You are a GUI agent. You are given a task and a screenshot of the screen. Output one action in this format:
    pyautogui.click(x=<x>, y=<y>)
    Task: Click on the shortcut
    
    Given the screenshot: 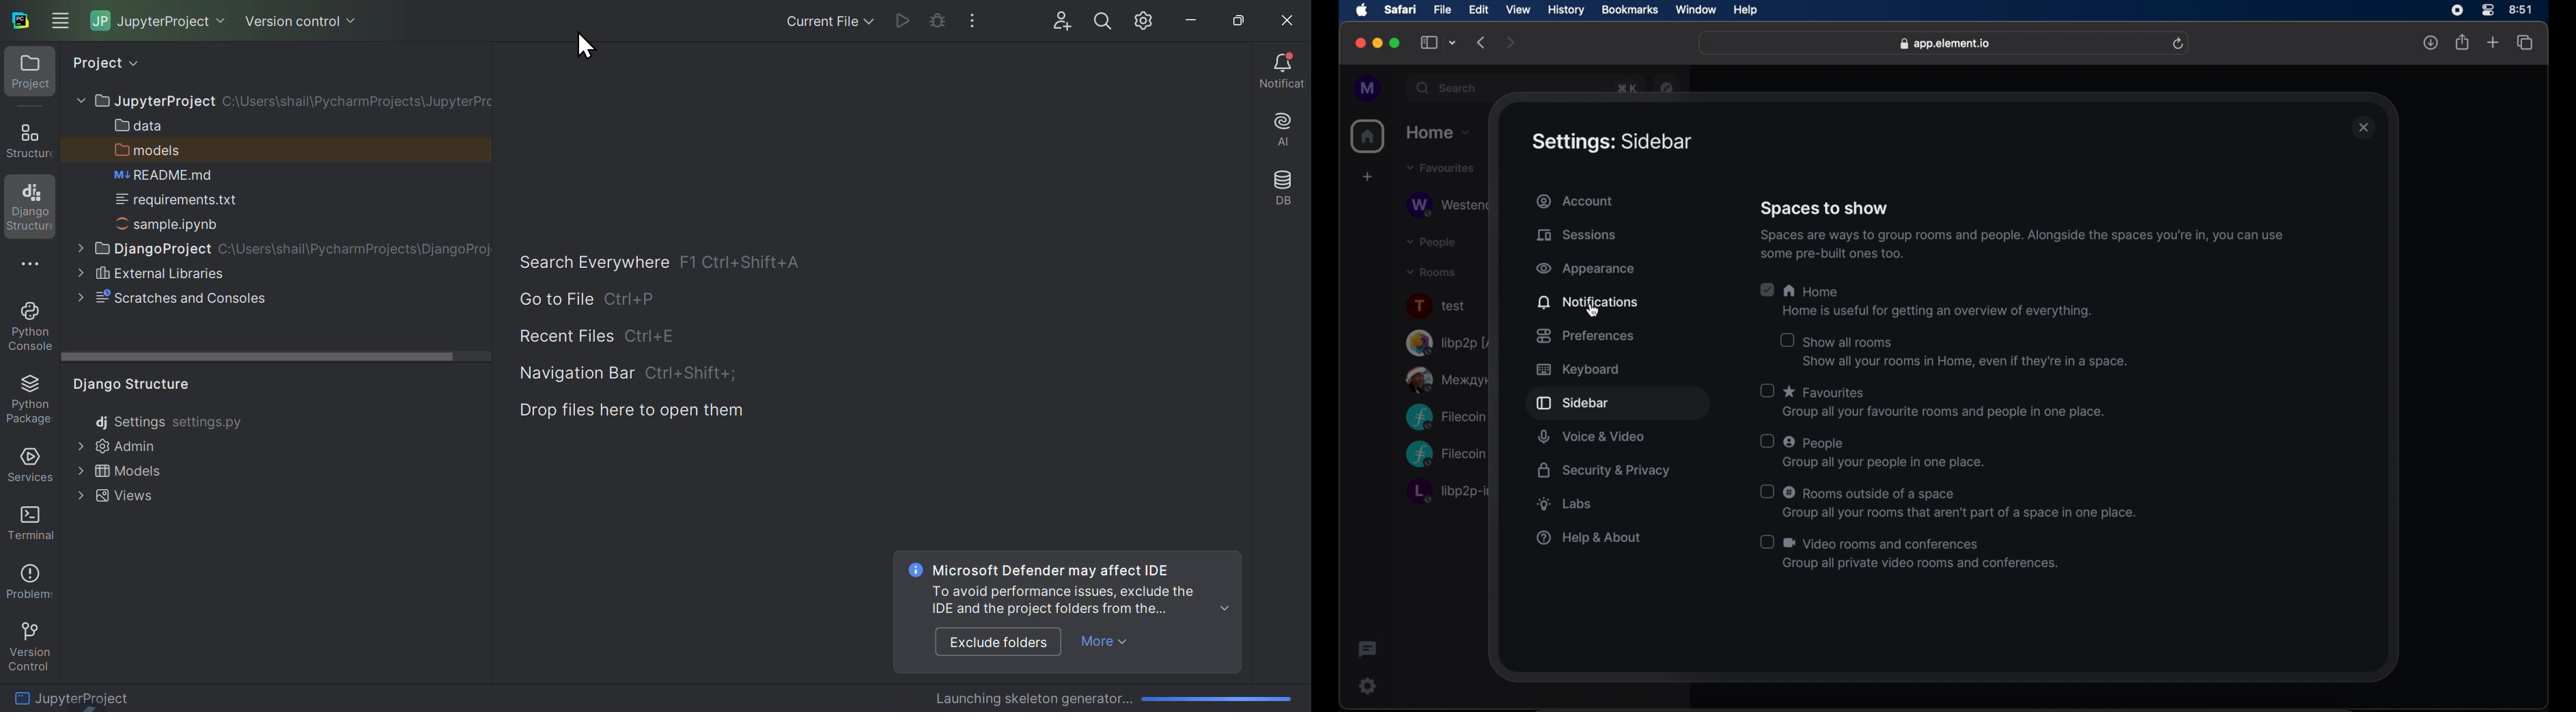 What is the action you would take?
    pyautogui.click(x=654, y=337)
    